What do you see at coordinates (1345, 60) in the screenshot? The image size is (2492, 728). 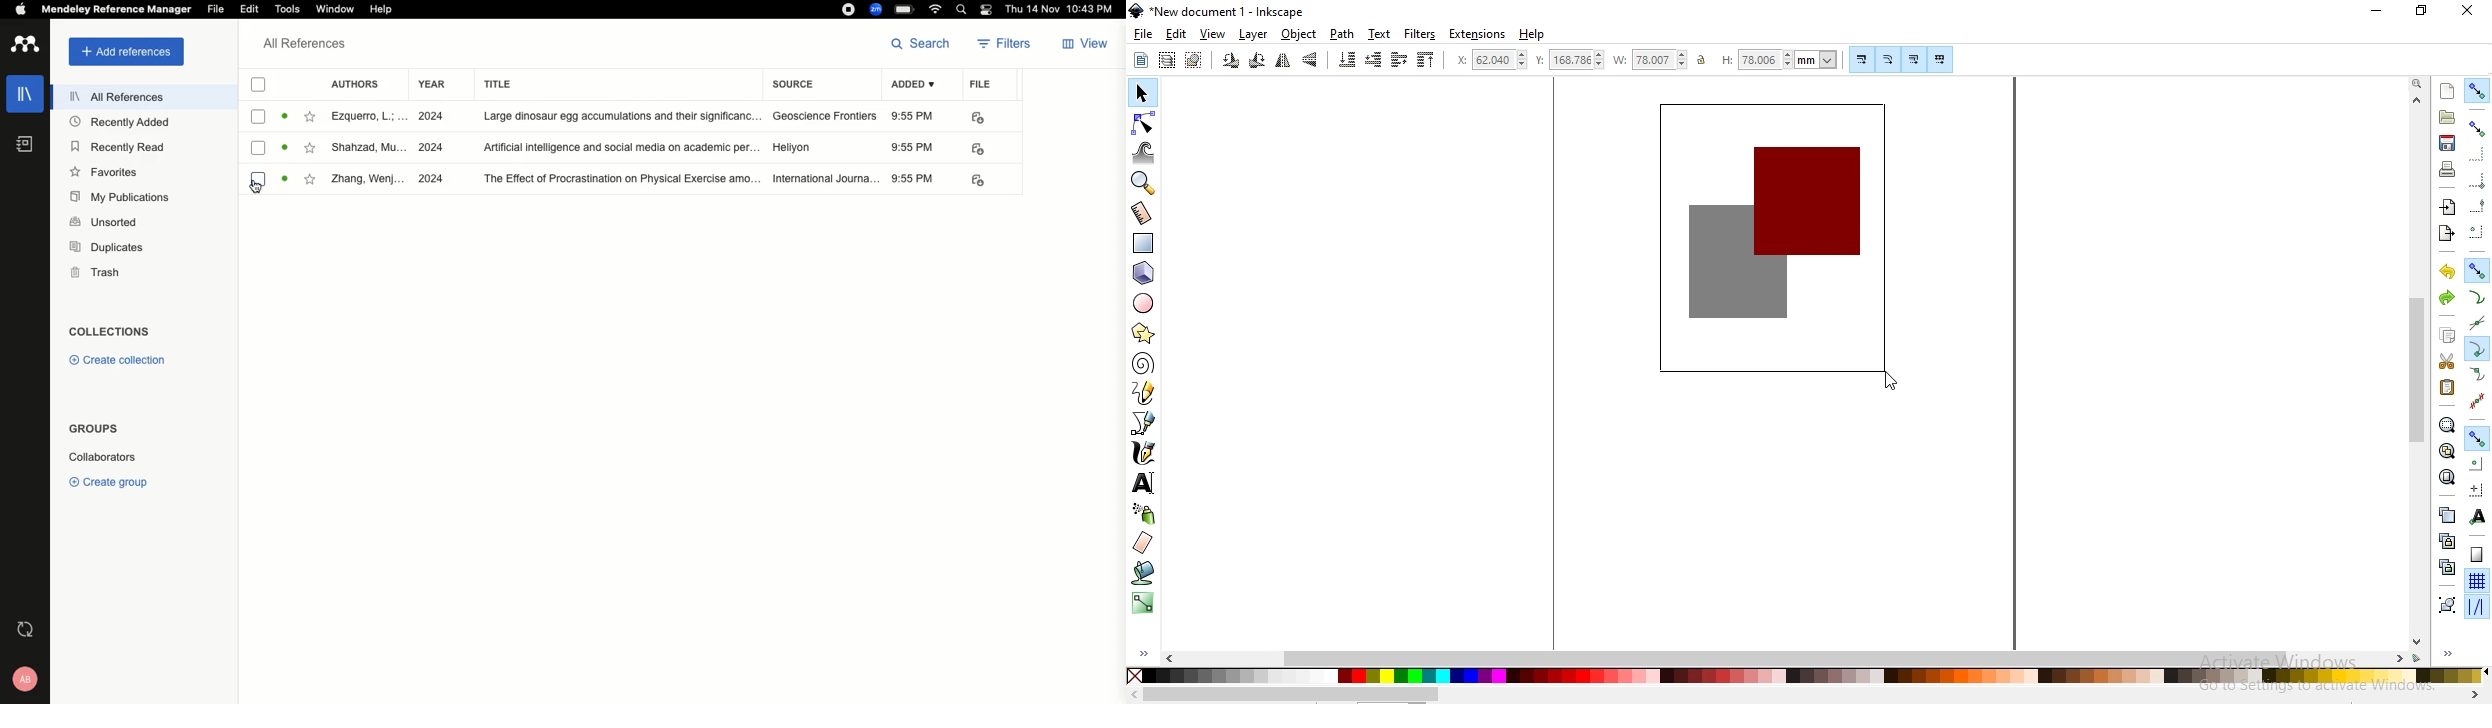 I see `lower selection to bottom` at bounding box center [1345, 60].